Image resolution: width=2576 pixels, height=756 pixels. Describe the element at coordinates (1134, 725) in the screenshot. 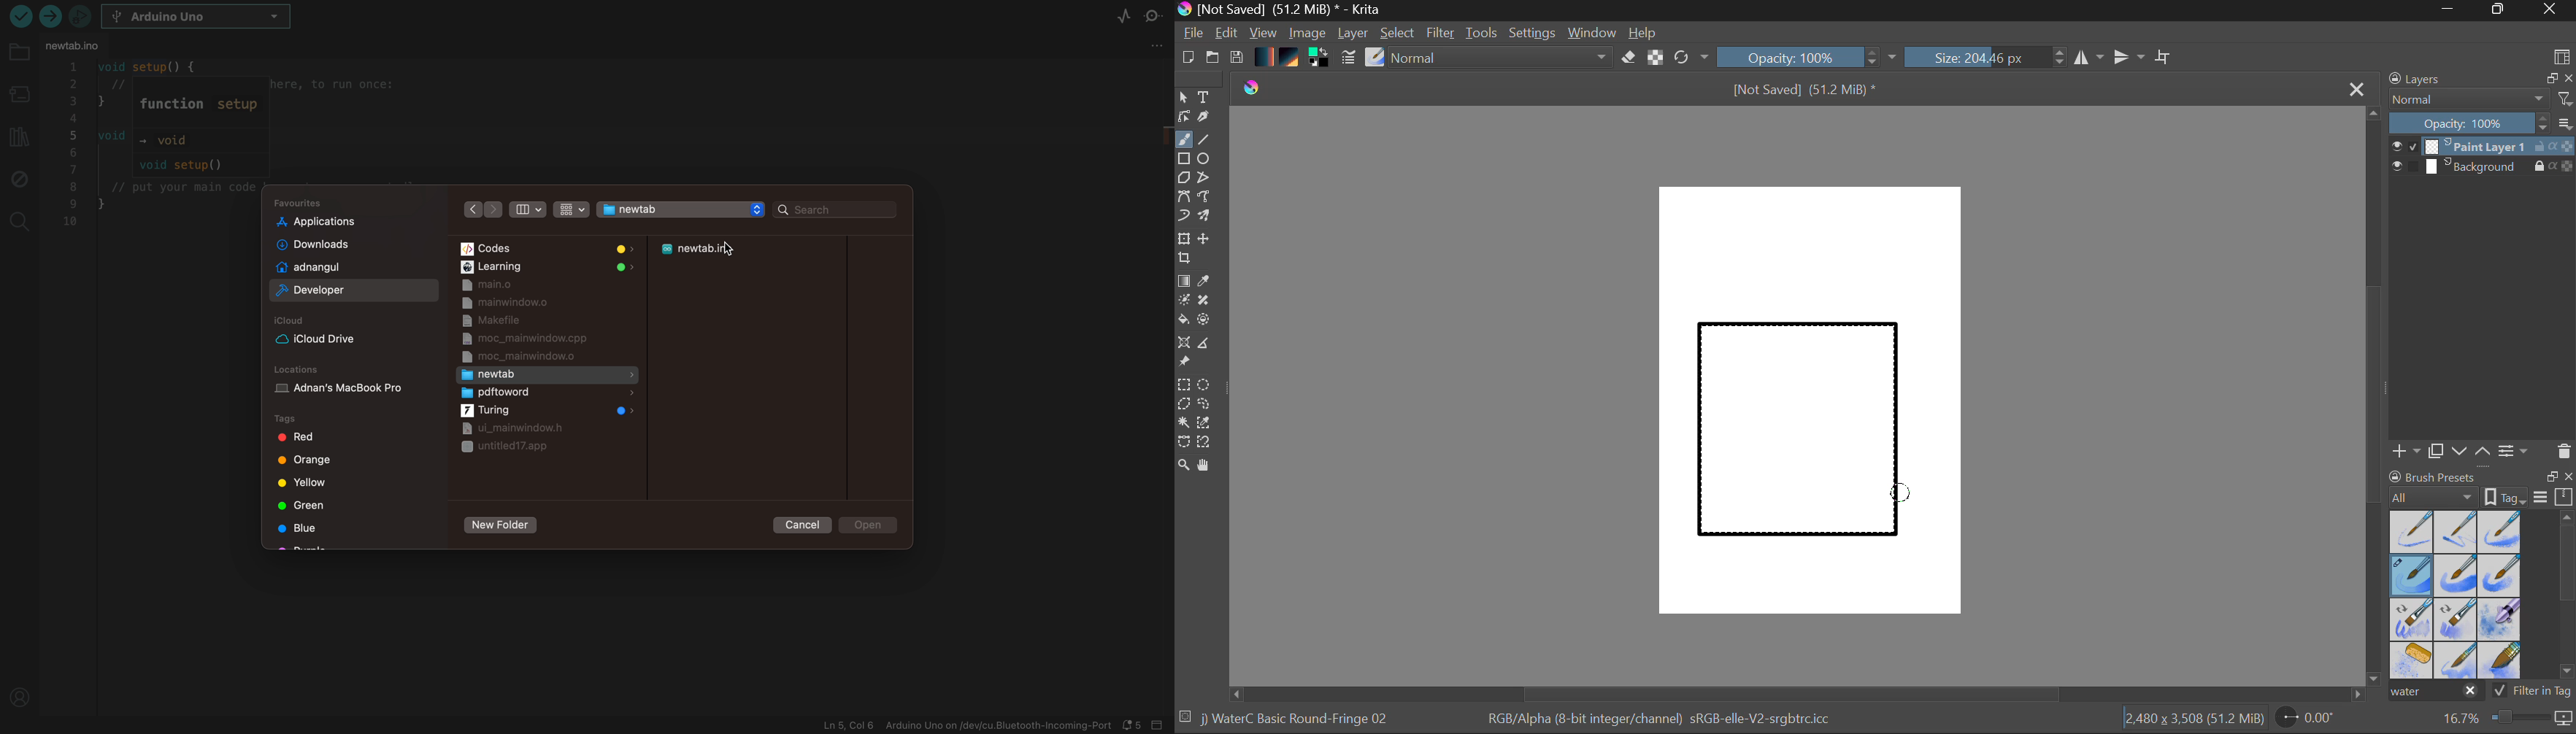

I see `notification` at that location.